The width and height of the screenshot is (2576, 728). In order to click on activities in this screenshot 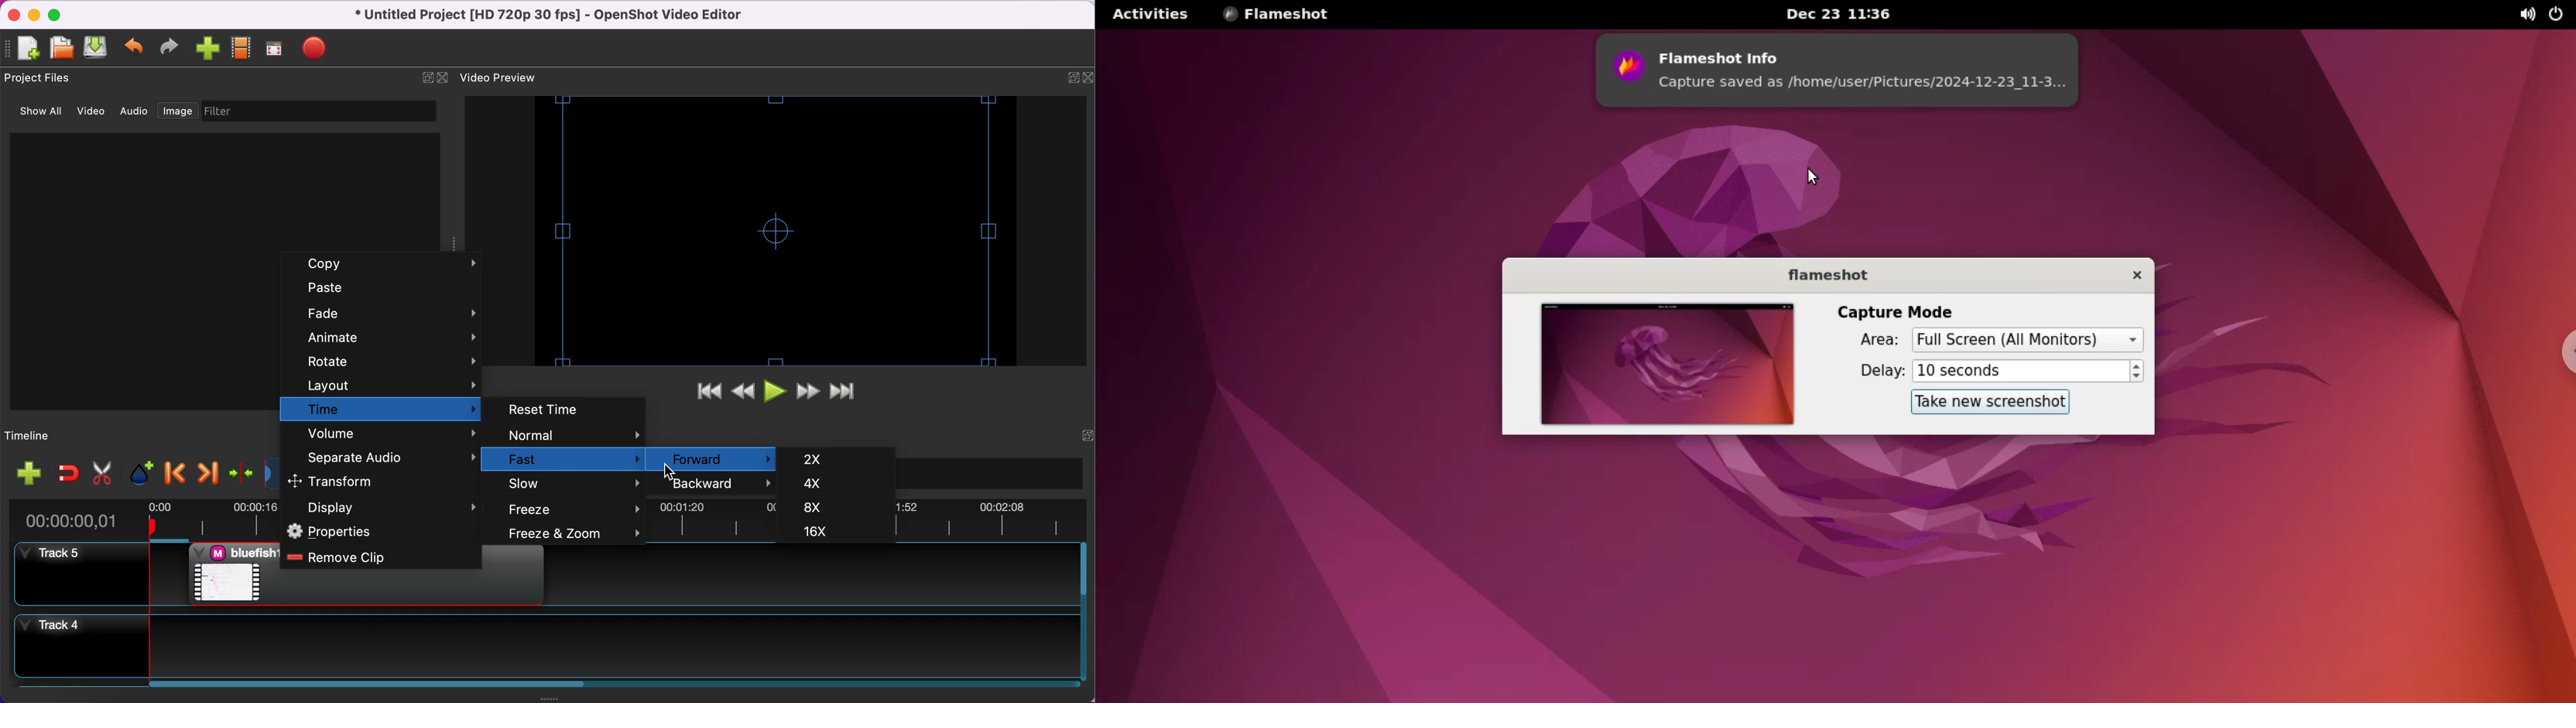, I will do `click(1150, 14)`.